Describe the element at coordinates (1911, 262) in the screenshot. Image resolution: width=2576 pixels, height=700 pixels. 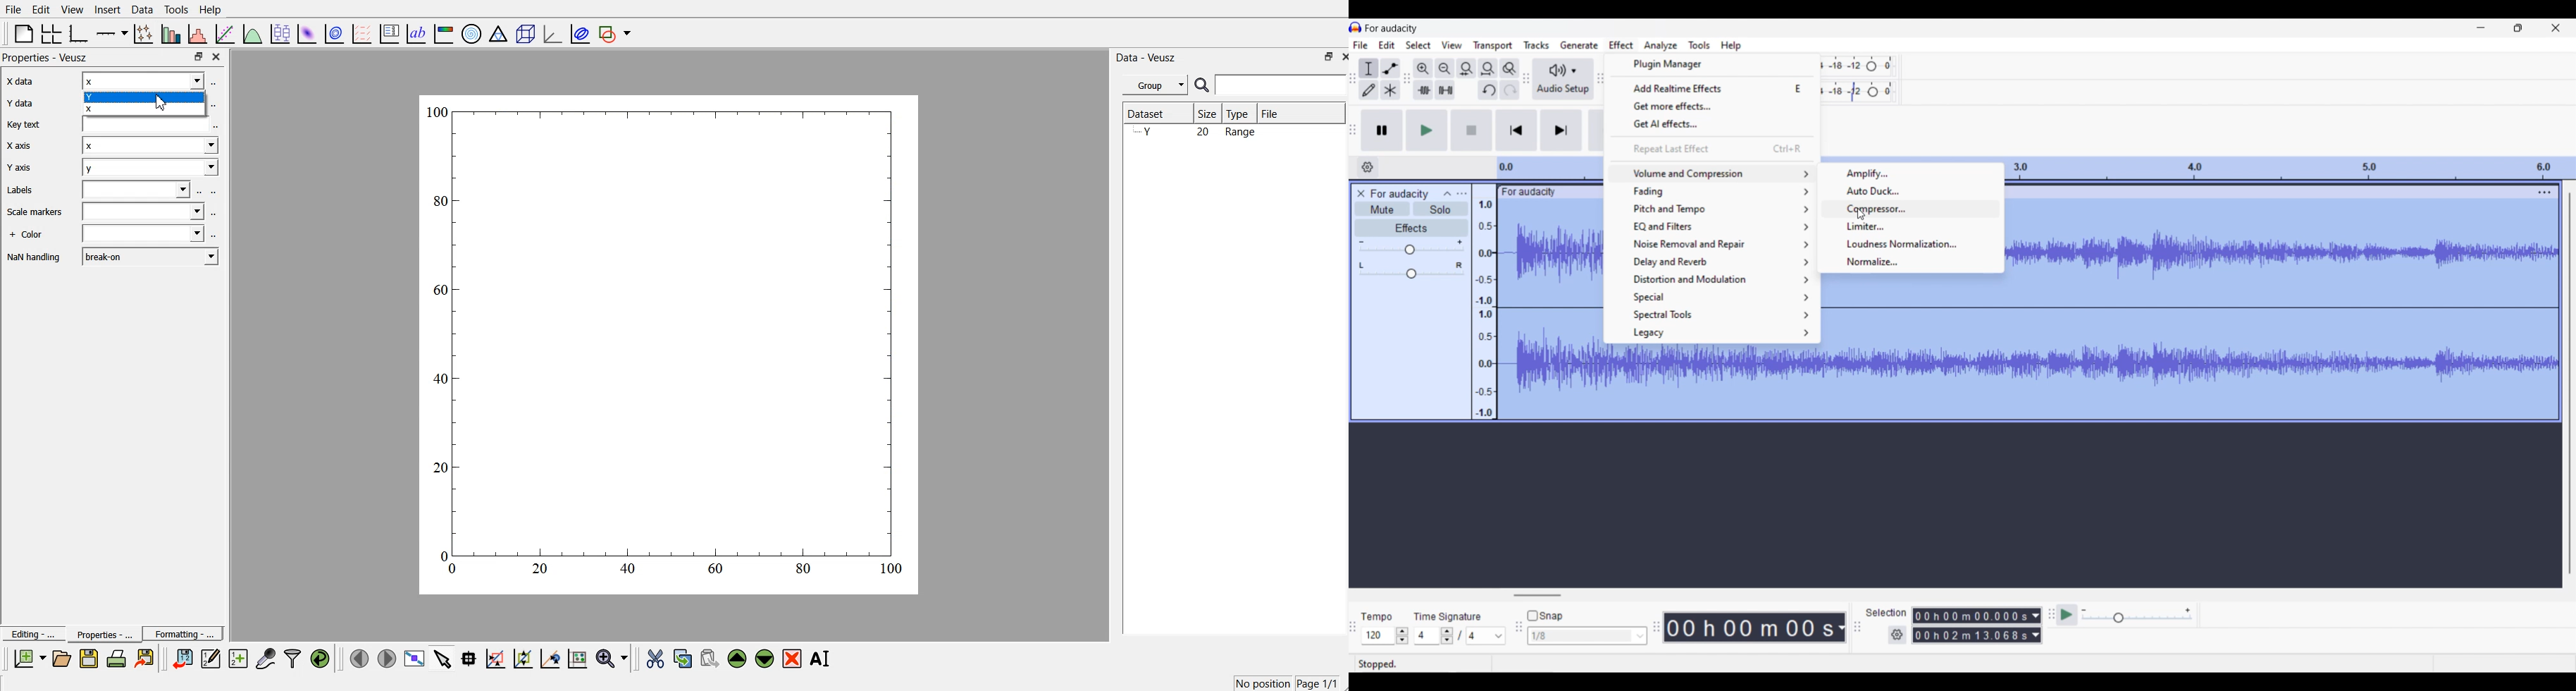
I see `Normalize` at that location.